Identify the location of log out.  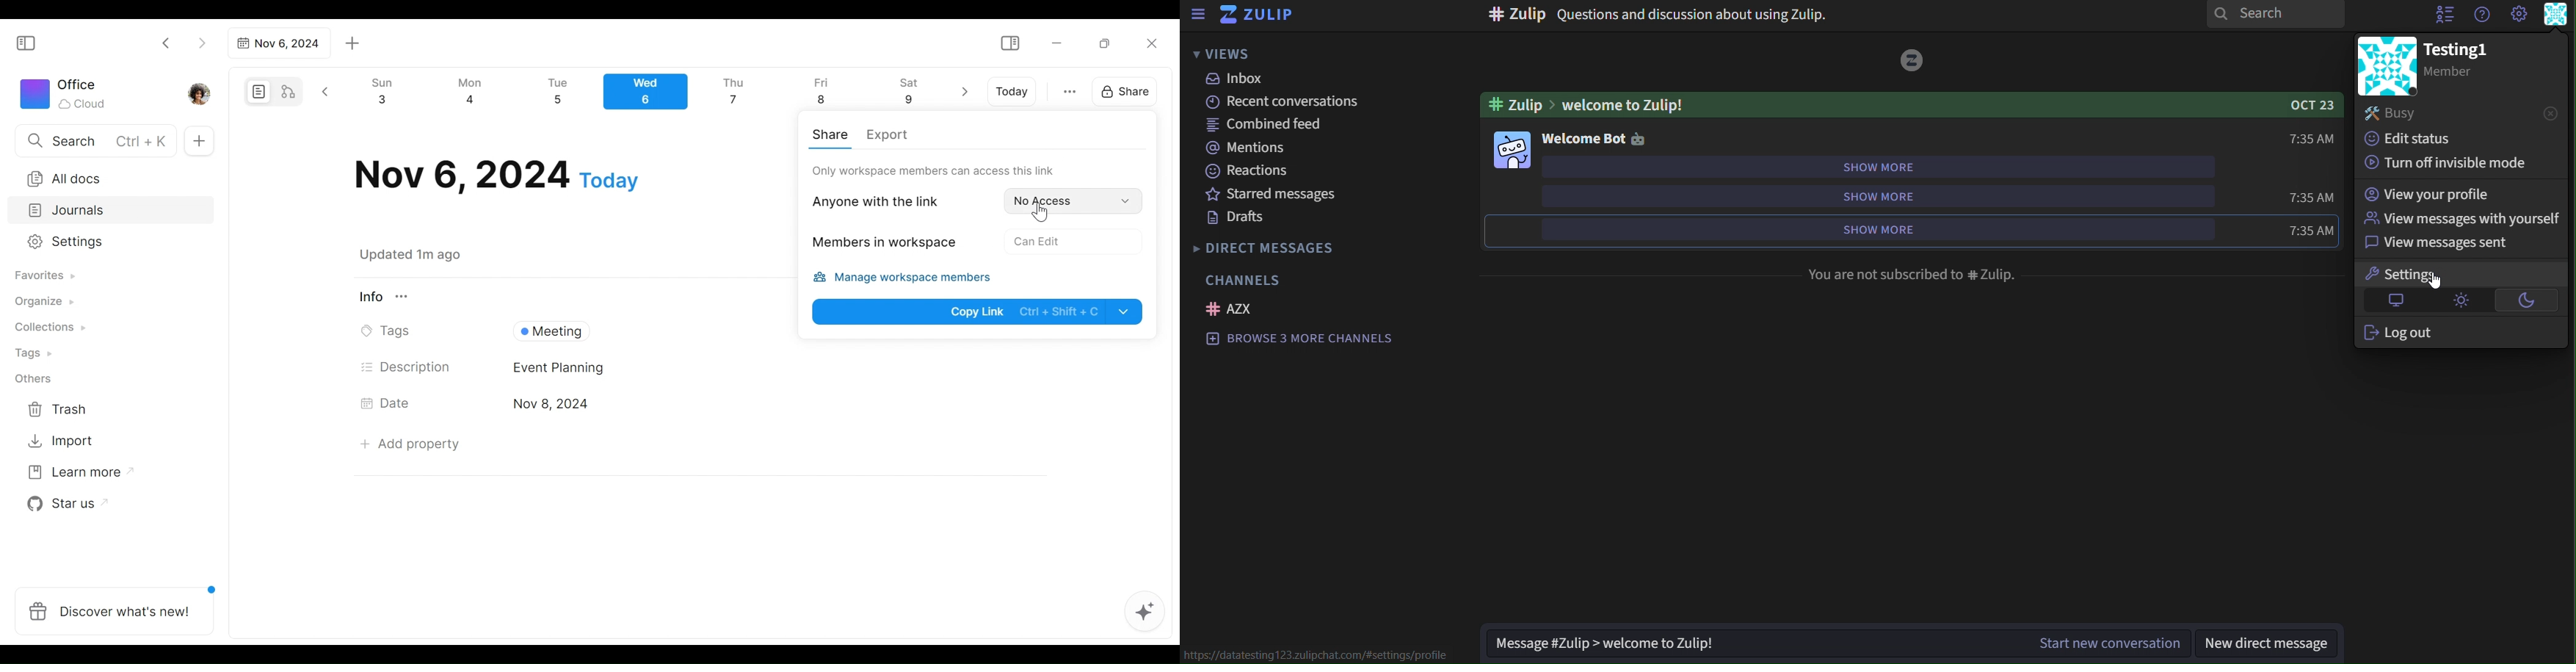
(2408, 331).